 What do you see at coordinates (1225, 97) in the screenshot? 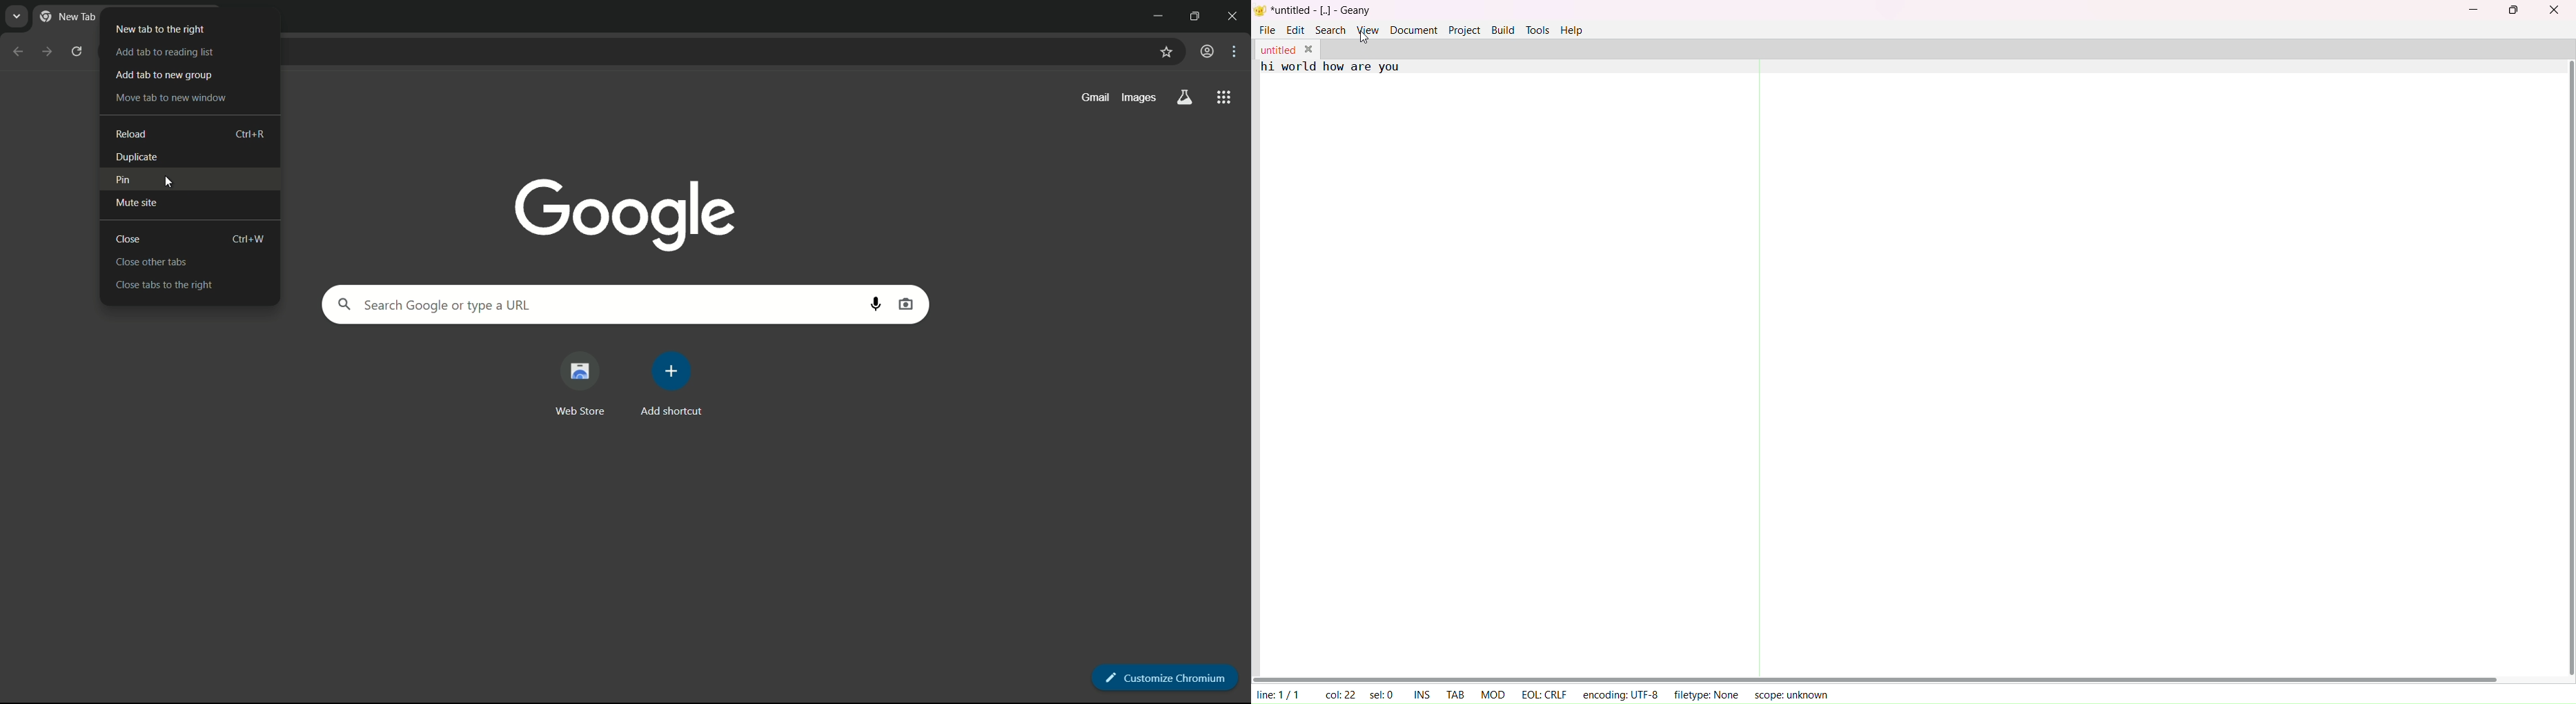
I see `google apps` at bounding box center [1225, 97].